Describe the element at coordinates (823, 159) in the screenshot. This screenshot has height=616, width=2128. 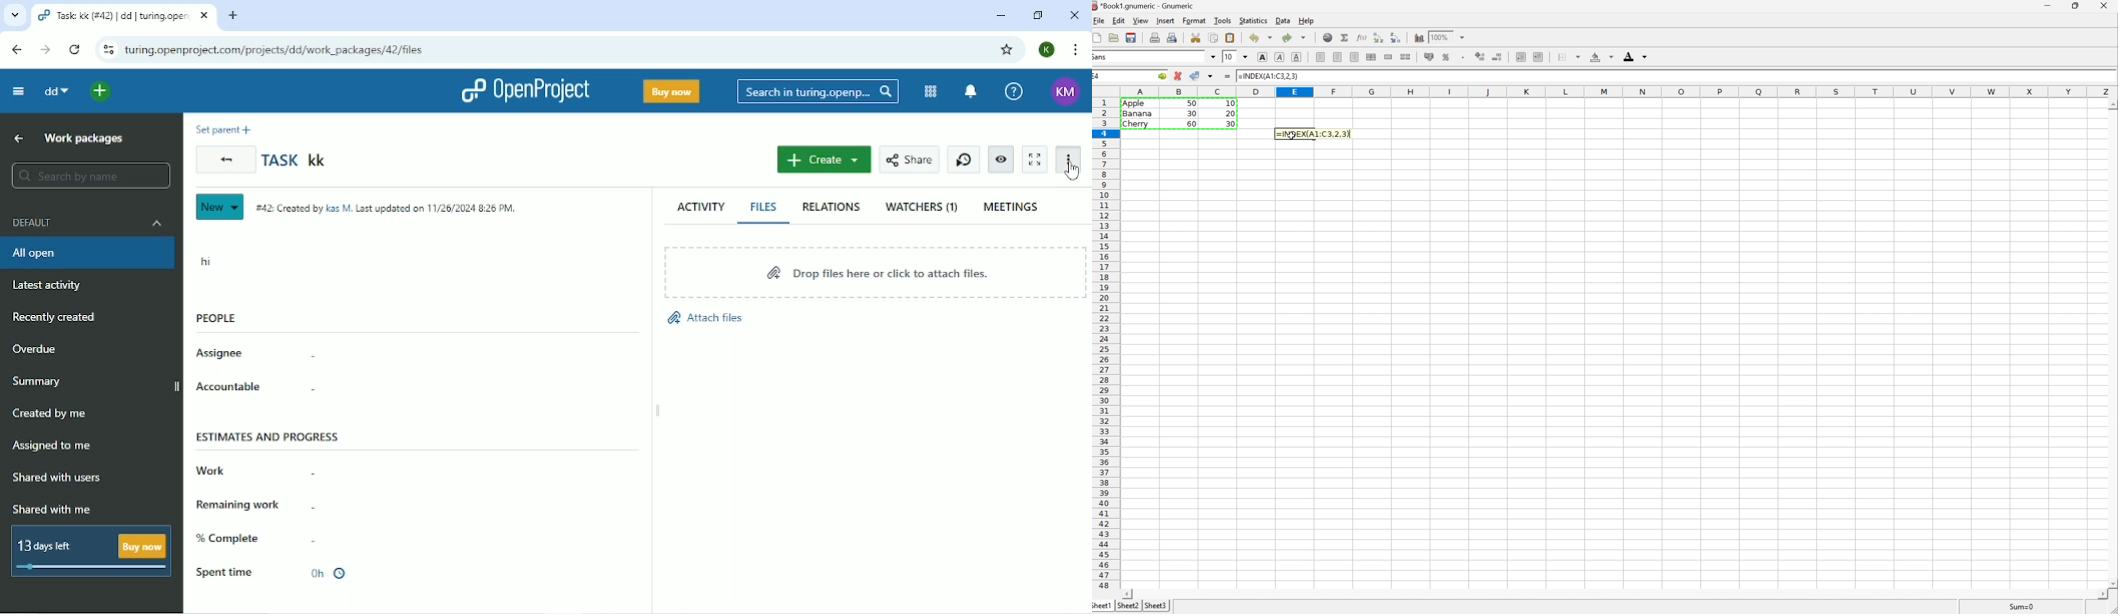
I see `Create` at that location.